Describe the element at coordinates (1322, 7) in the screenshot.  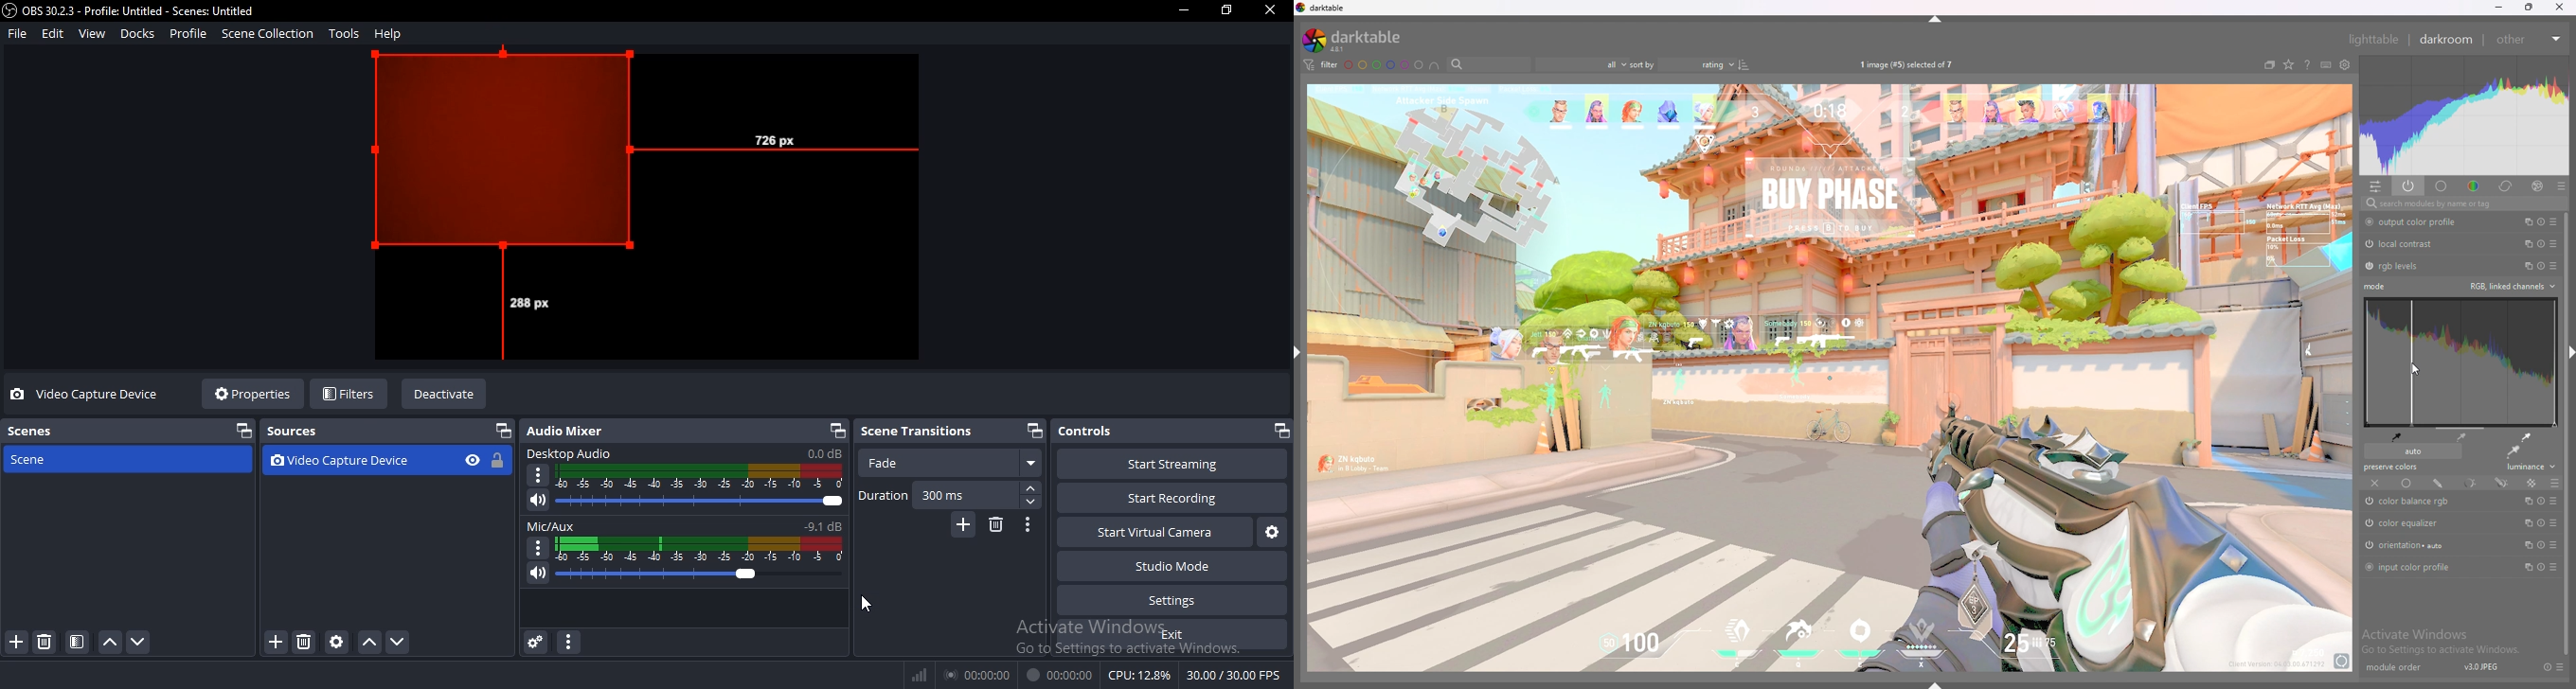
I see `darktable` at that location.